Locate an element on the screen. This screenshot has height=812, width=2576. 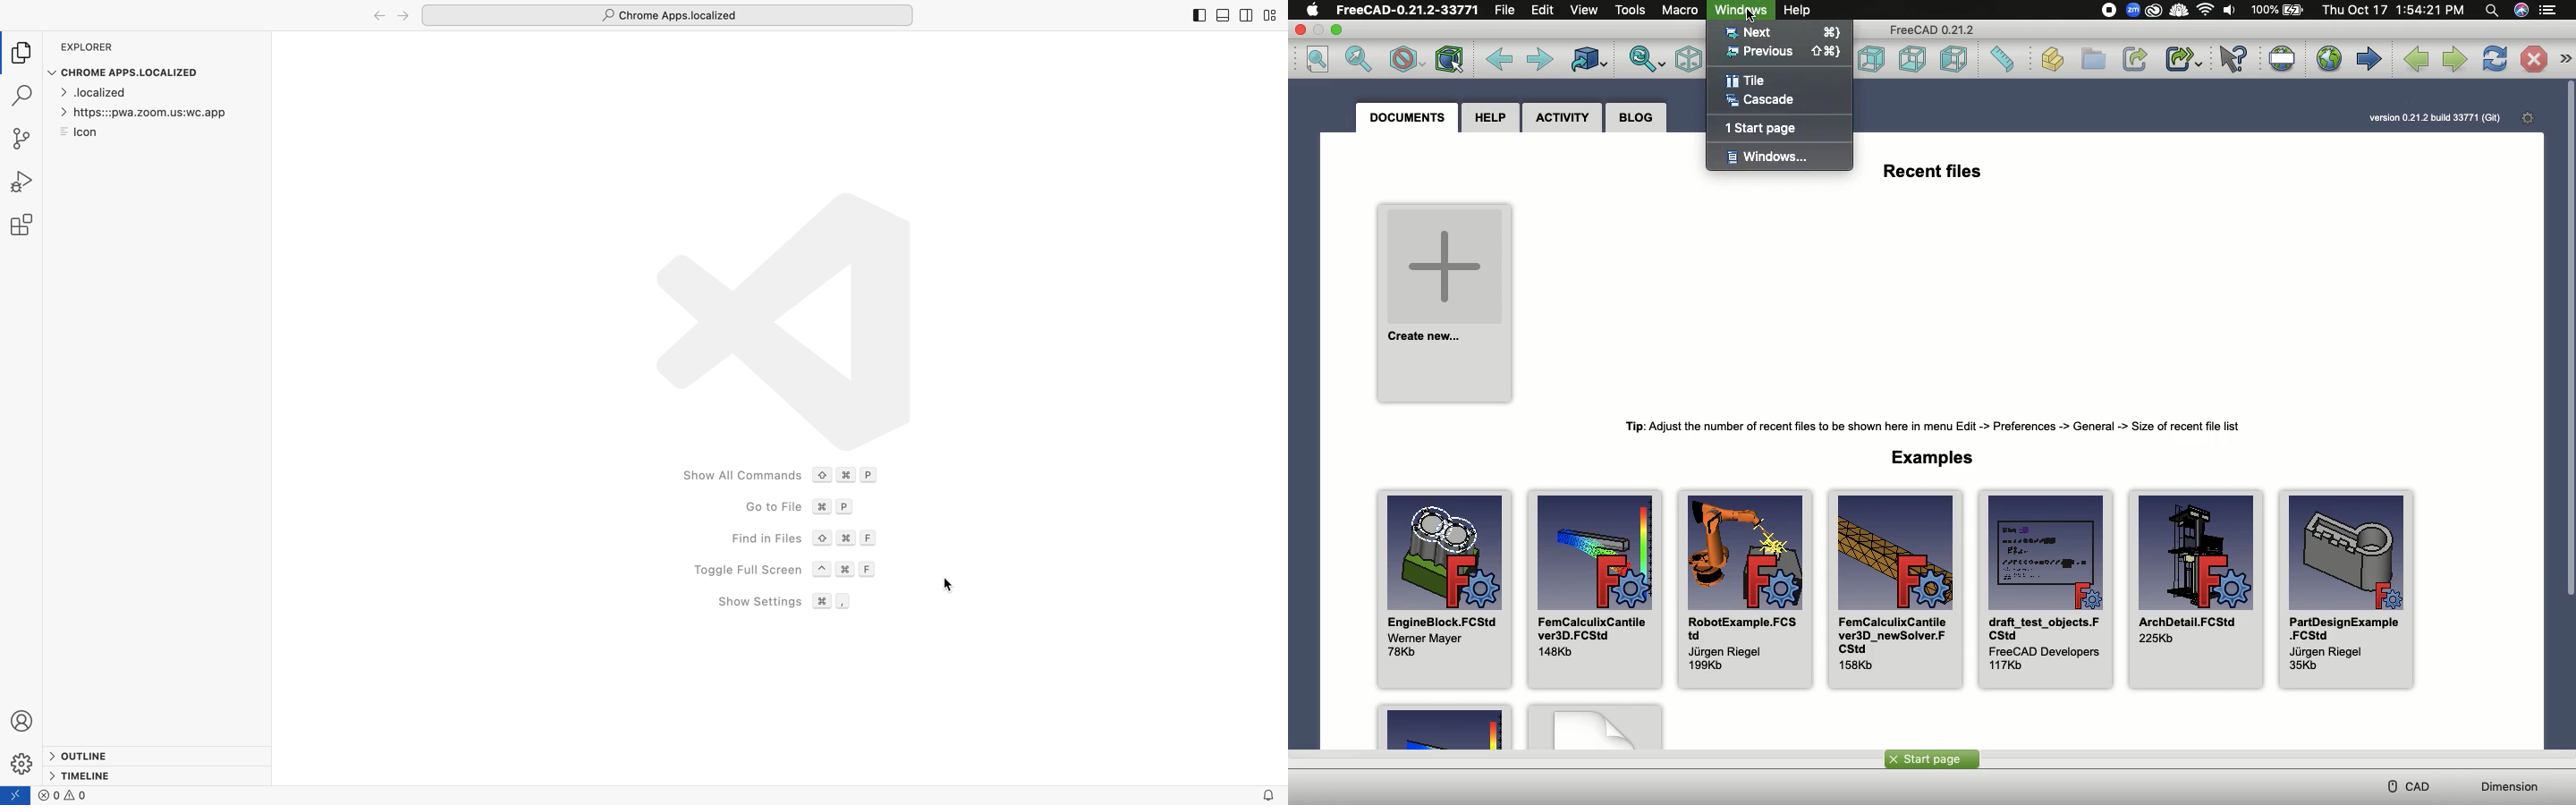
Create new is located at coordinates (1445, 302).